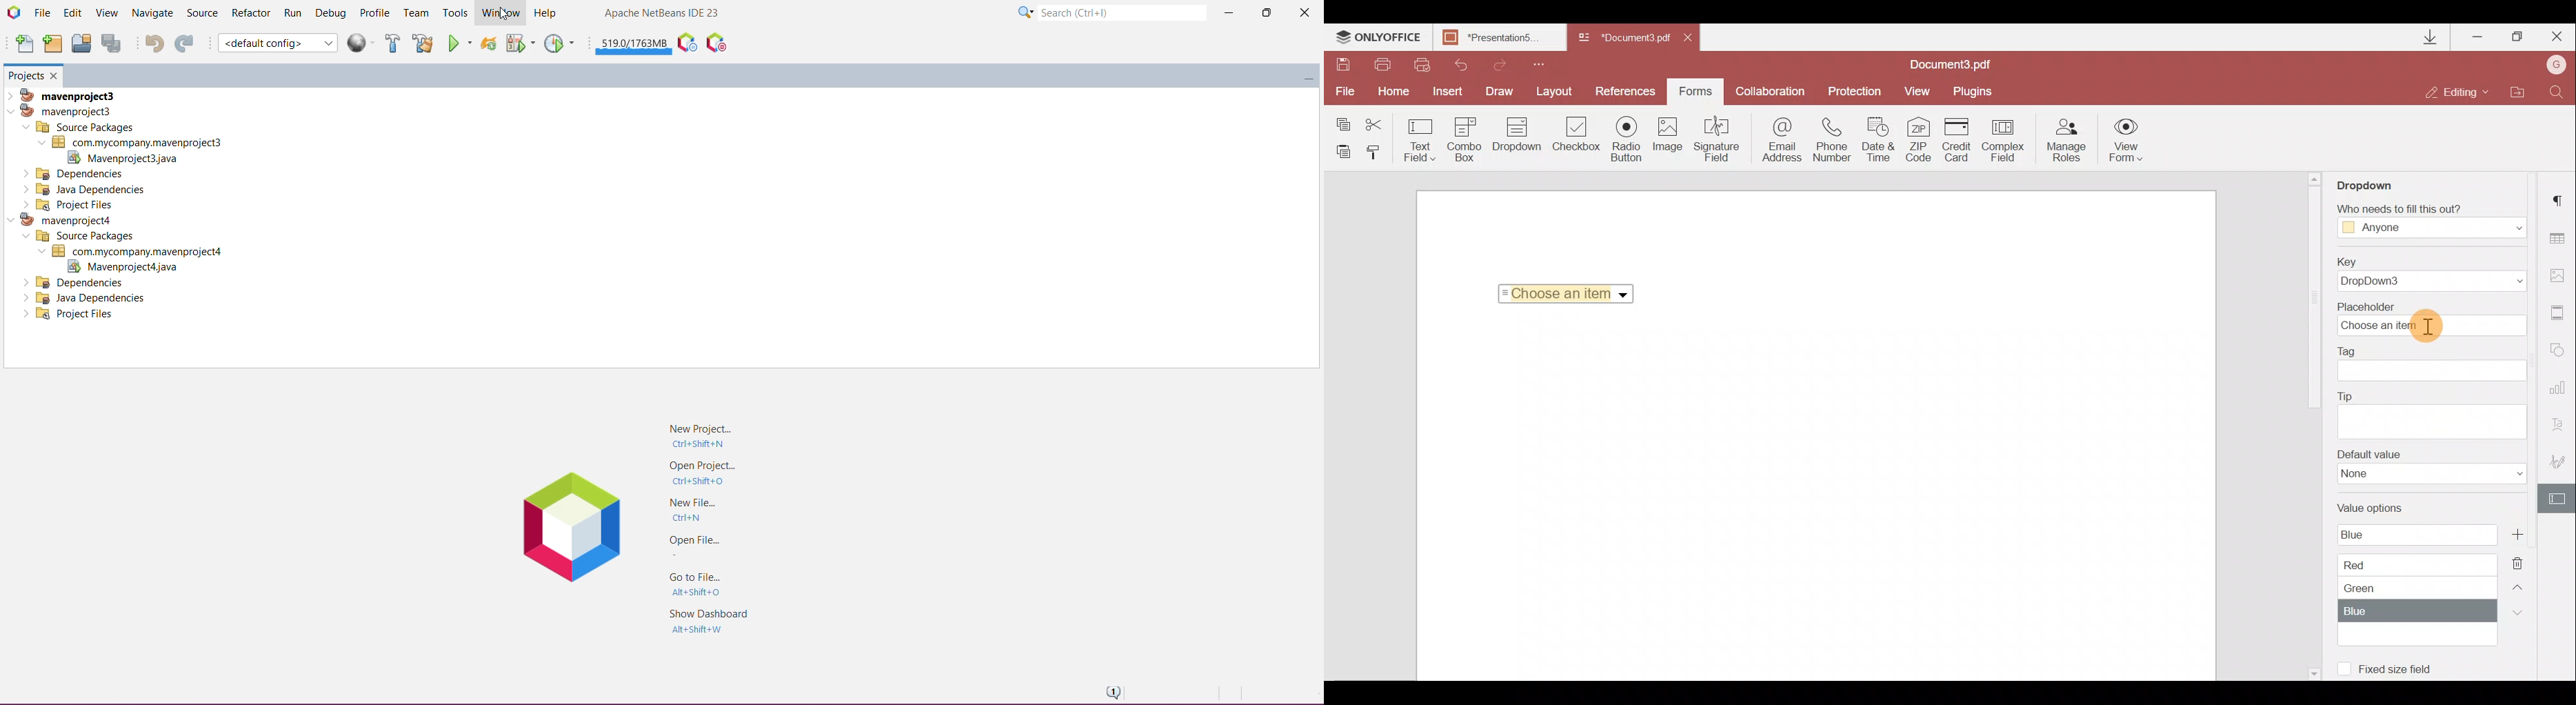 The width and height of the screenshot is (2576, 728). Describe the element at coordinates (1460, 65) in the screenshot. I see `Undo` at that location.